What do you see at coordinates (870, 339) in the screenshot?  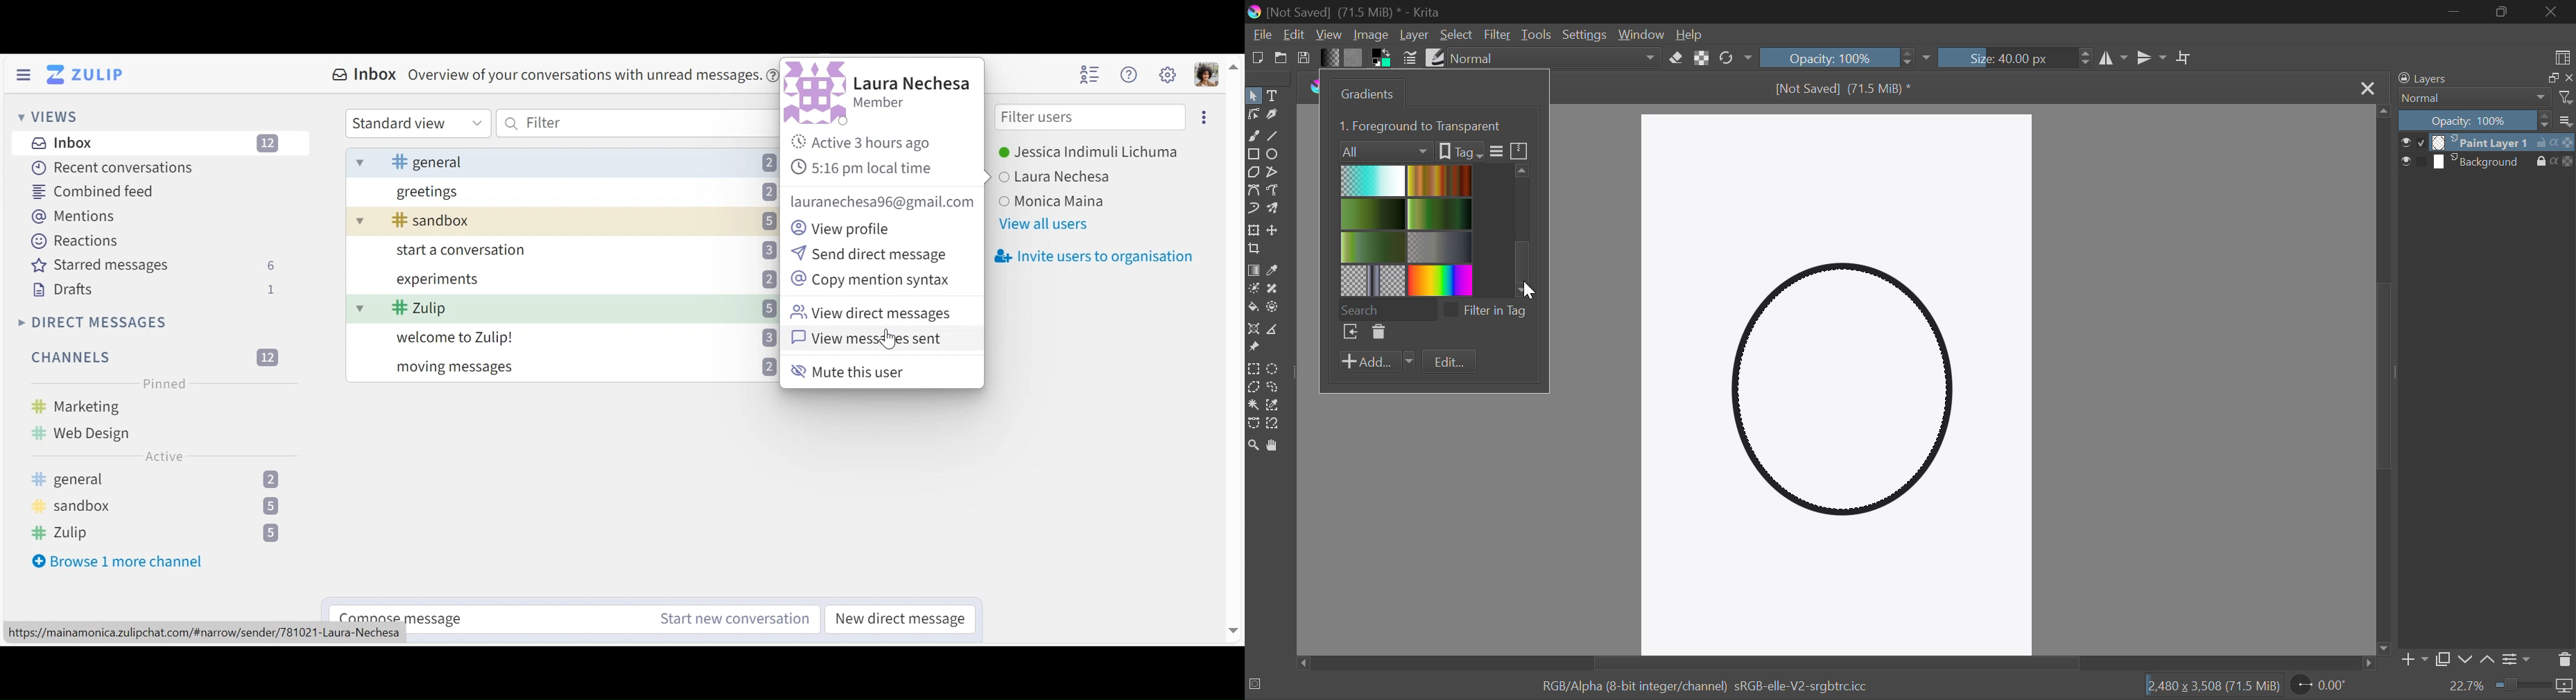 I see `View messages sent` at bounding box center [870, 339].